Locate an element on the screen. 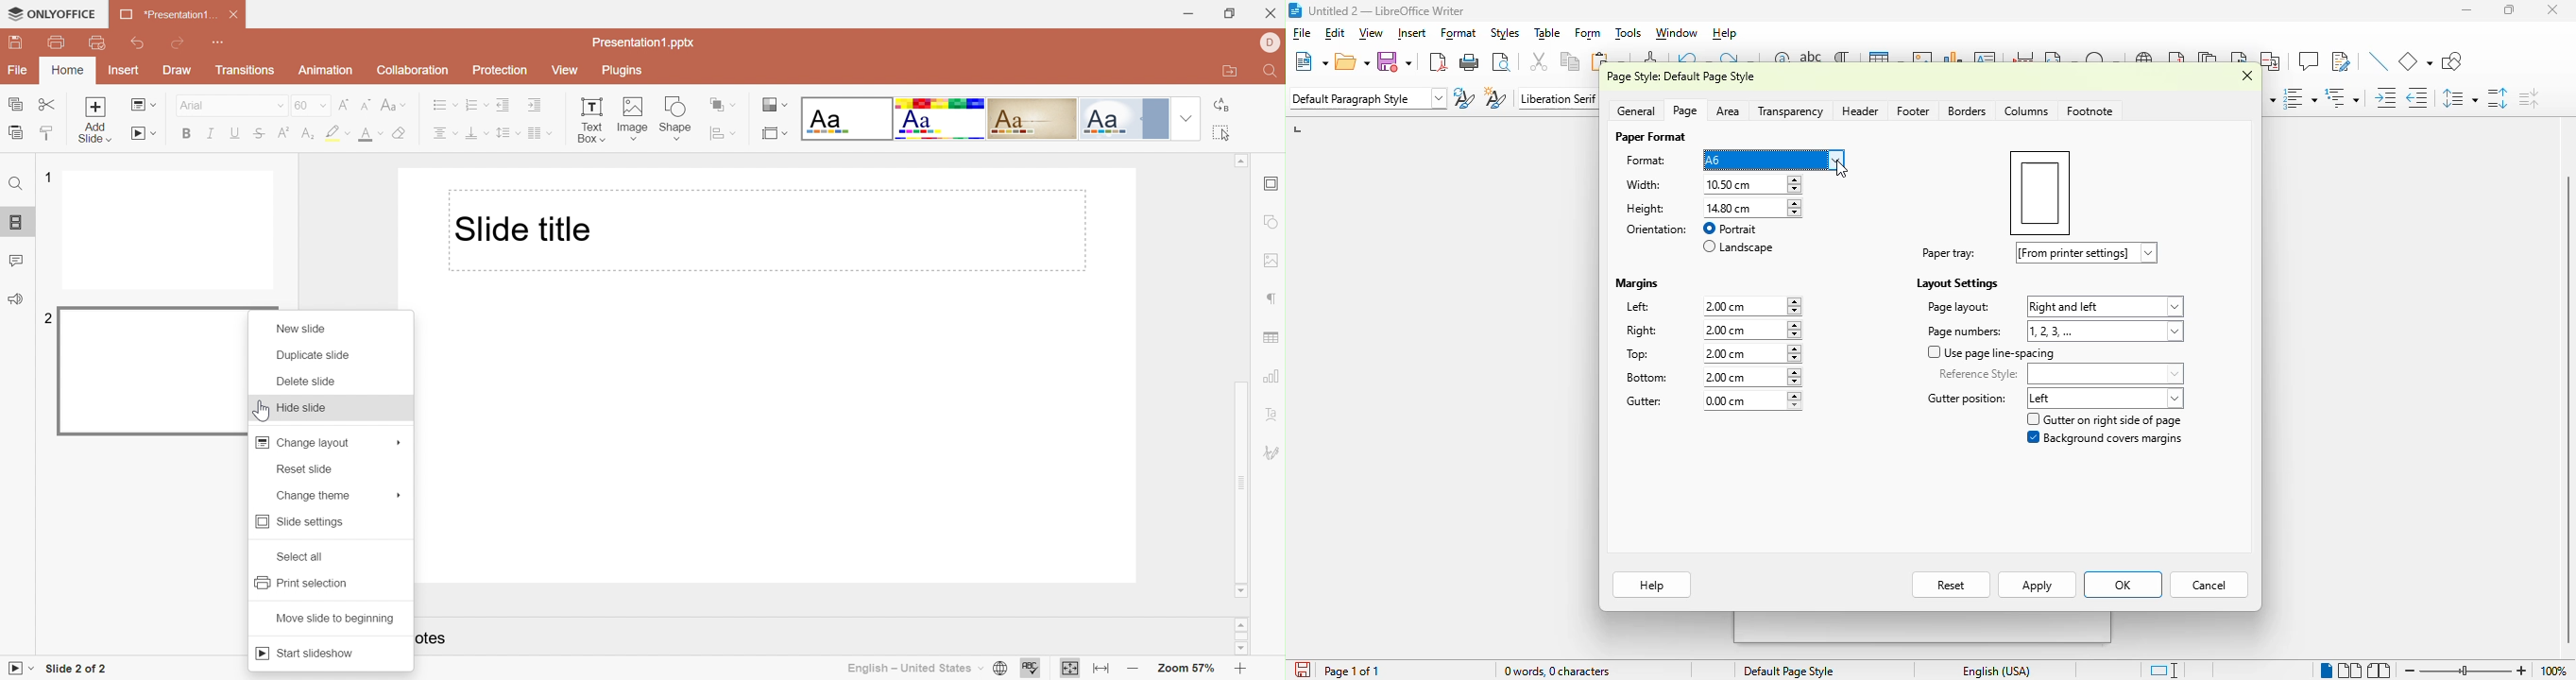  Table settings is located at coordinates (1273, 339).